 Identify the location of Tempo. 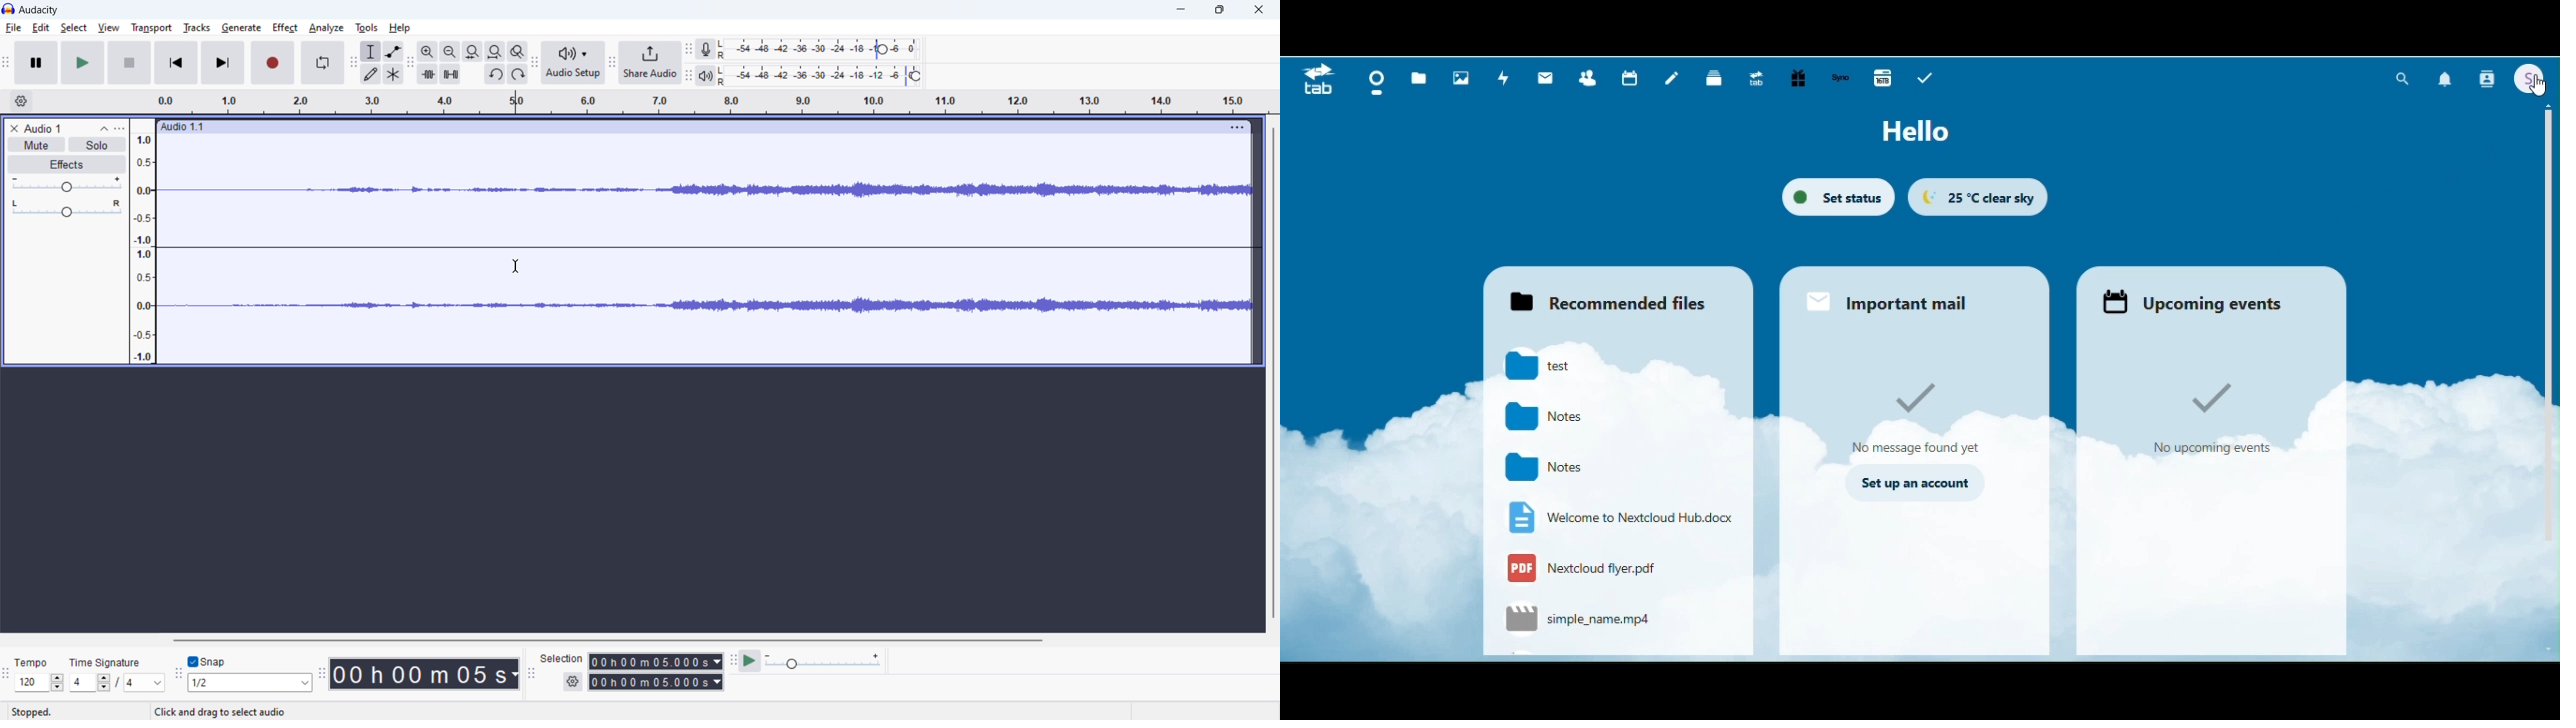
(31, 661).